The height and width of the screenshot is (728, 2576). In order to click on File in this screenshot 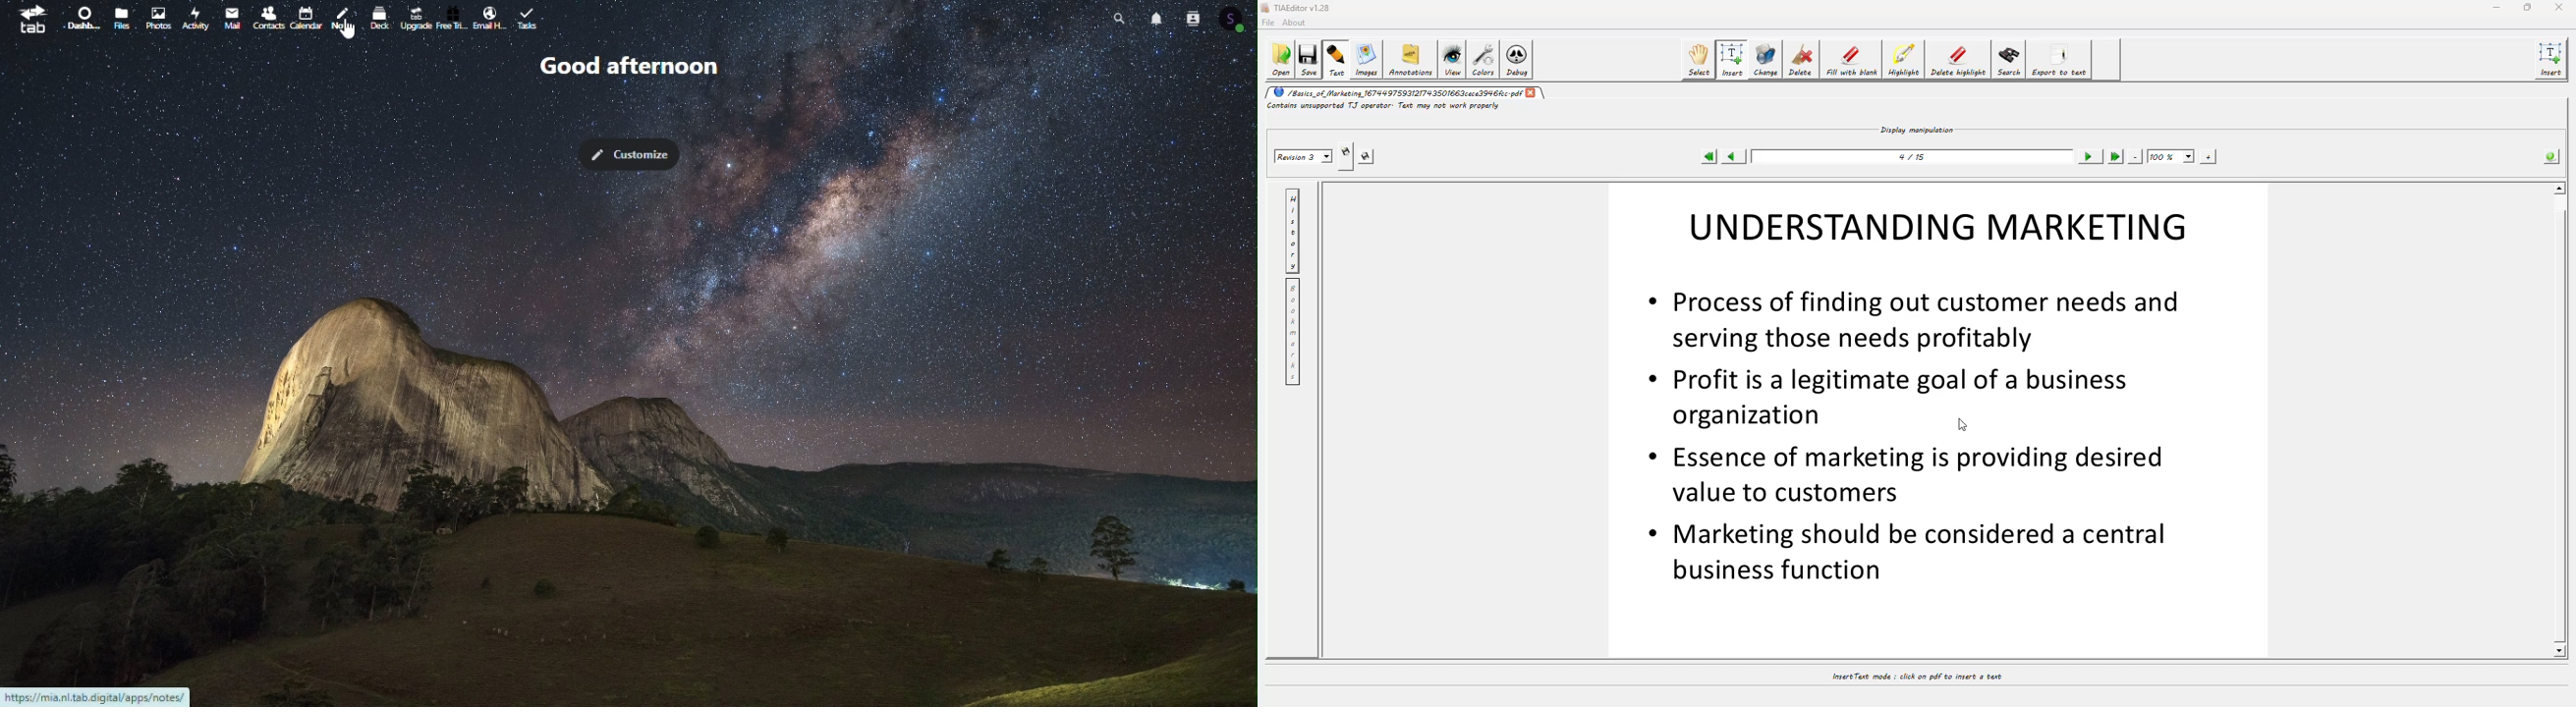, I will do `click(121, 20)`.